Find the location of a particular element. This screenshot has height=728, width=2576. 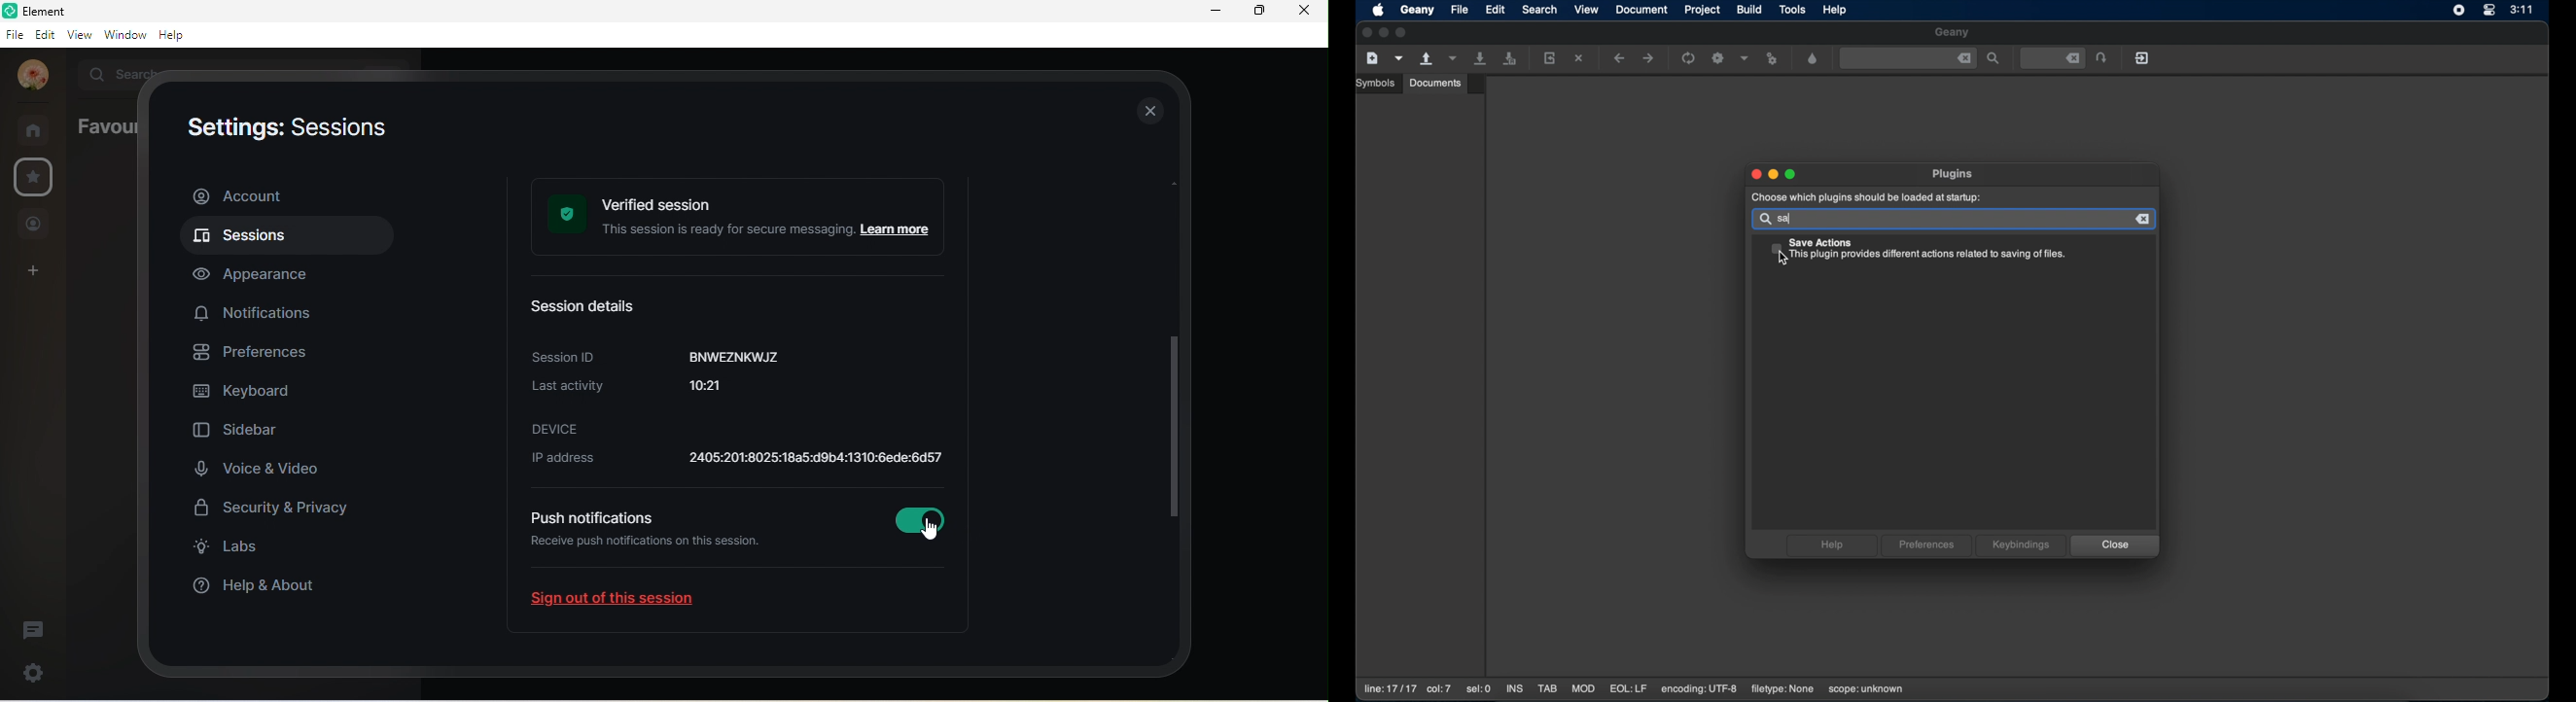

rooms is located at coordinates (38, 129).